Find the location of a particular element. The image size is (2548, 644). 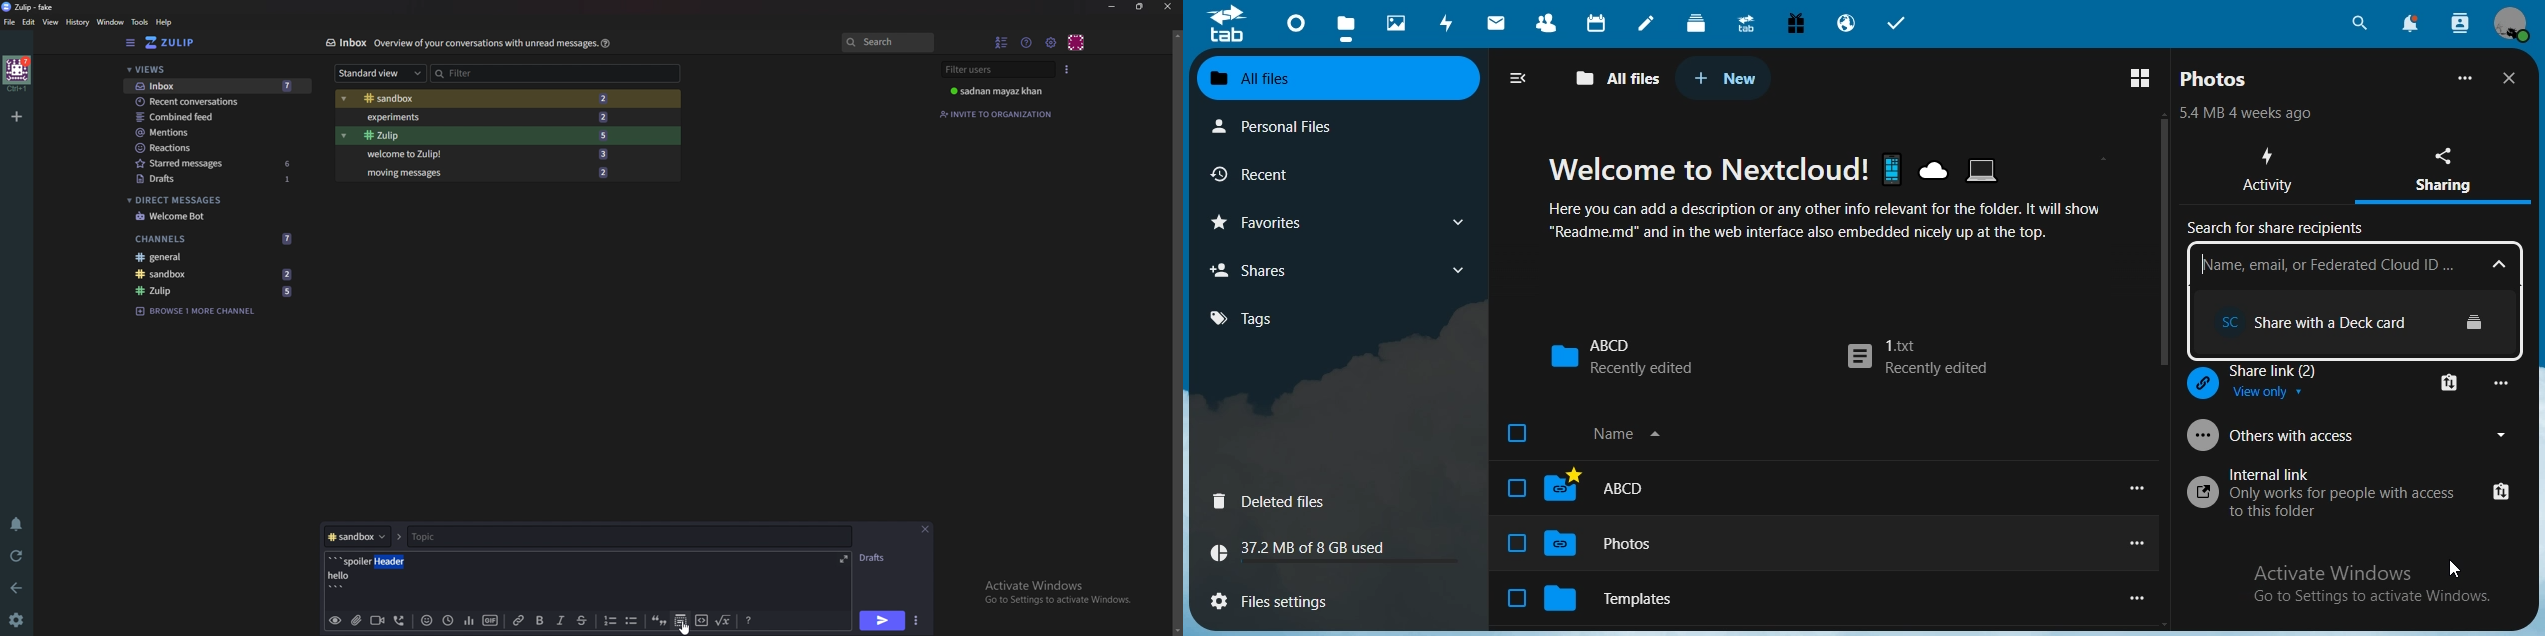

#General is located at coordinates (218, 259).